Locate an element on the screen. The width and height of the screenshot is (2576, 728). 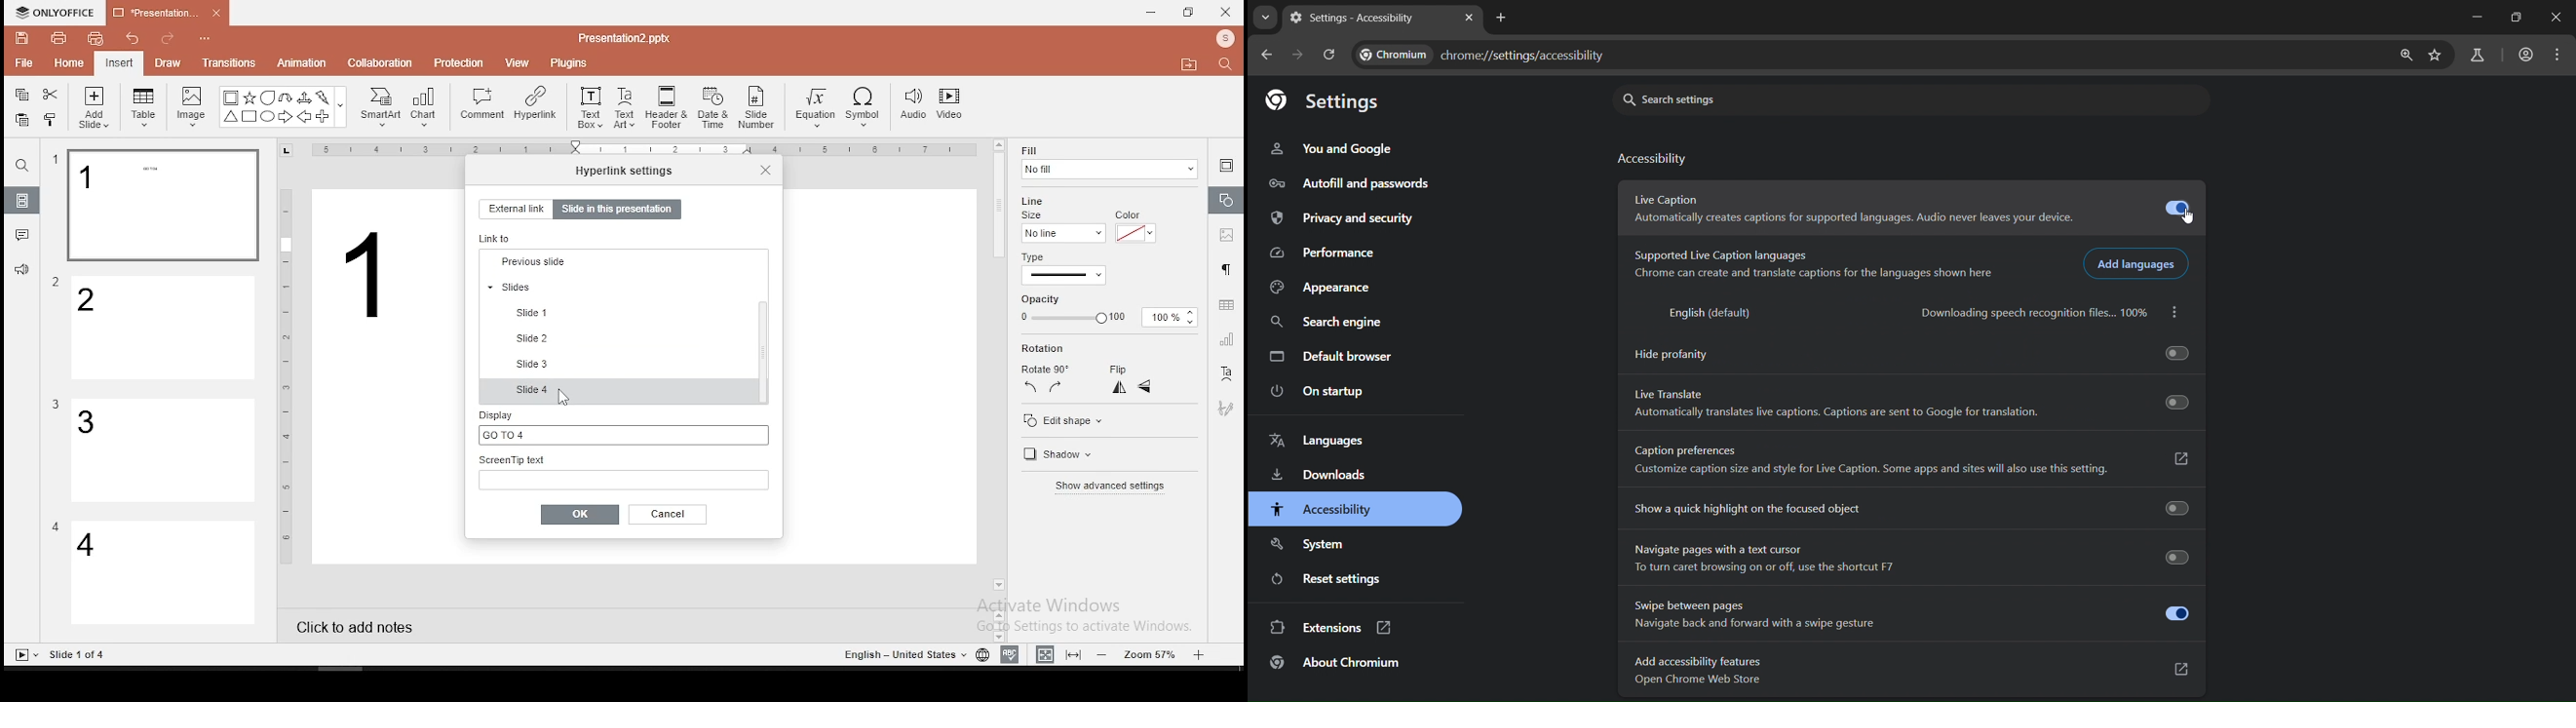
click to add notes is located at coordinates (361, 625).